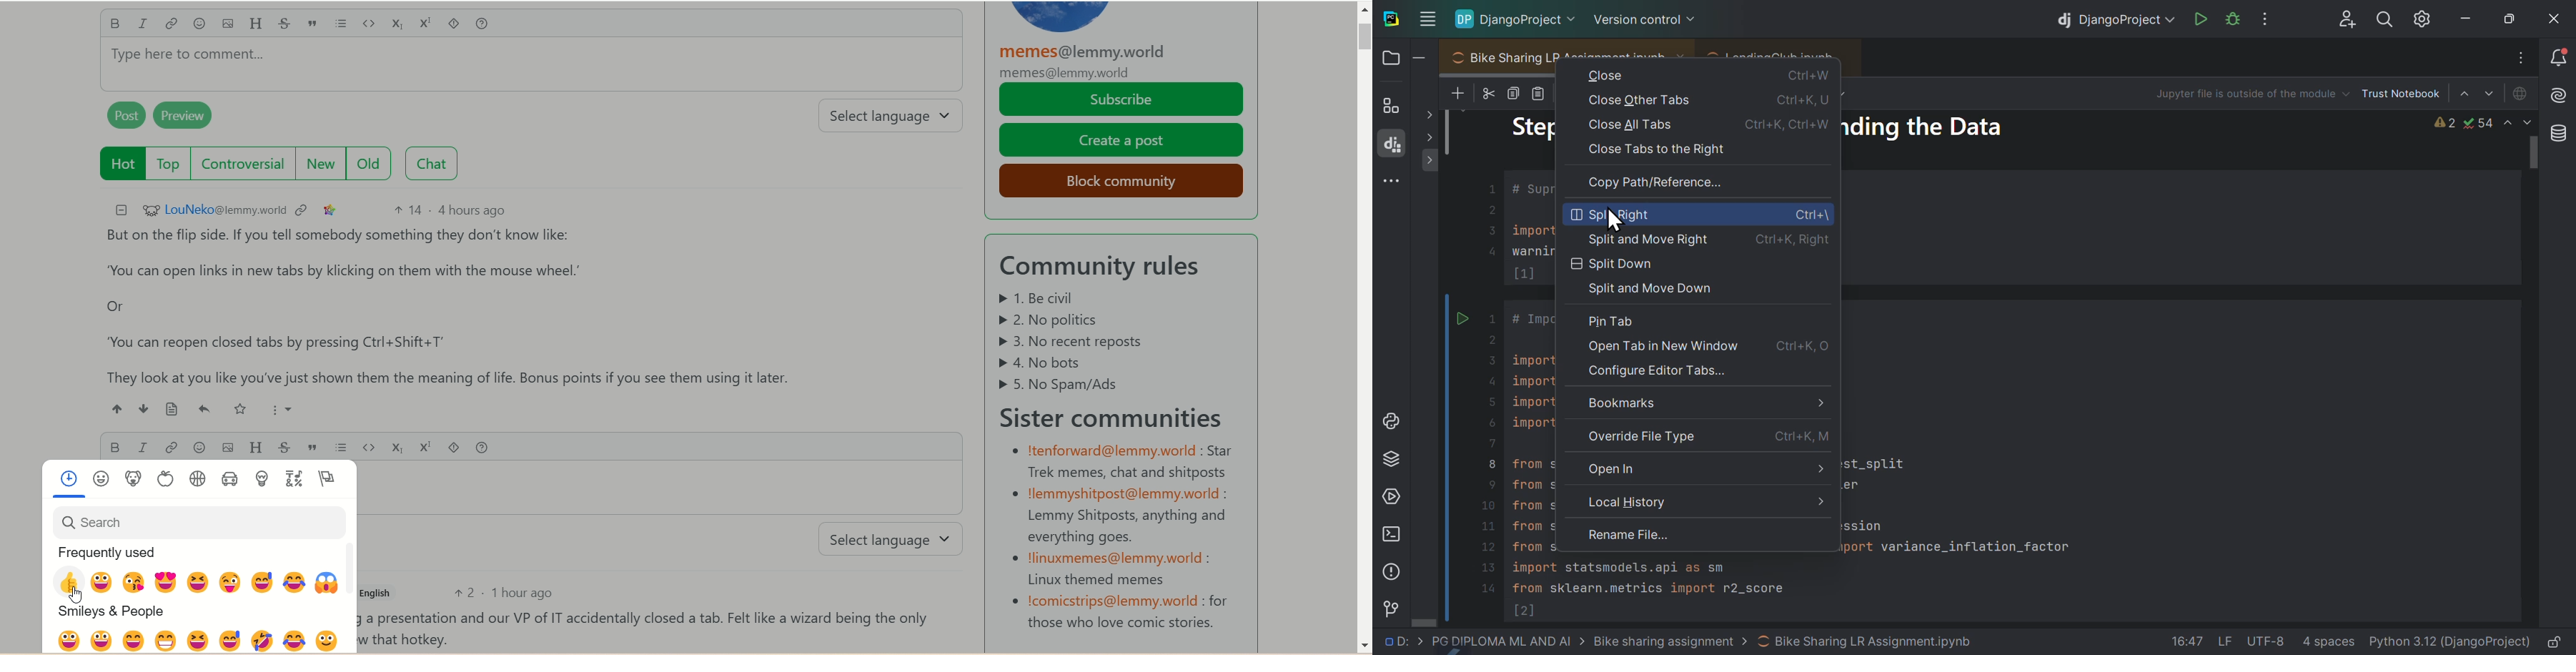 The image size is (2576, 672). Describe the element at coordinates (201, 557) in the screenshot. I see `emojis ` at that location.